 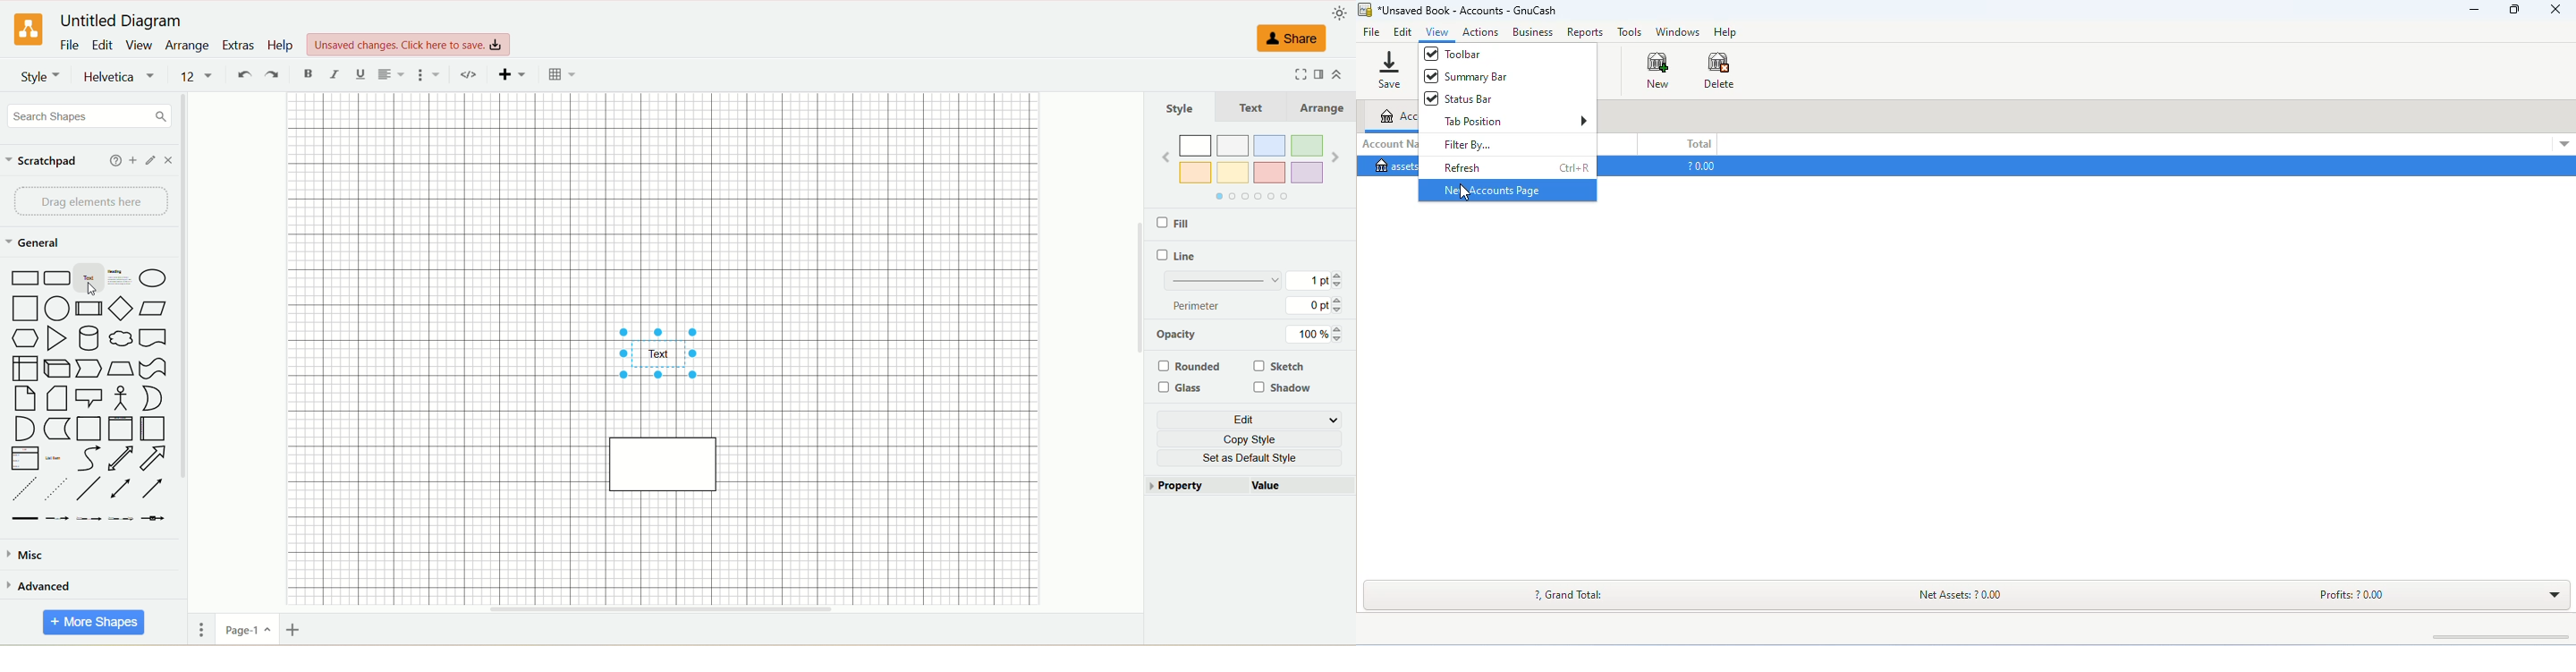 I want to click on profits: ? 0.00, so click(x=2346, y=593).